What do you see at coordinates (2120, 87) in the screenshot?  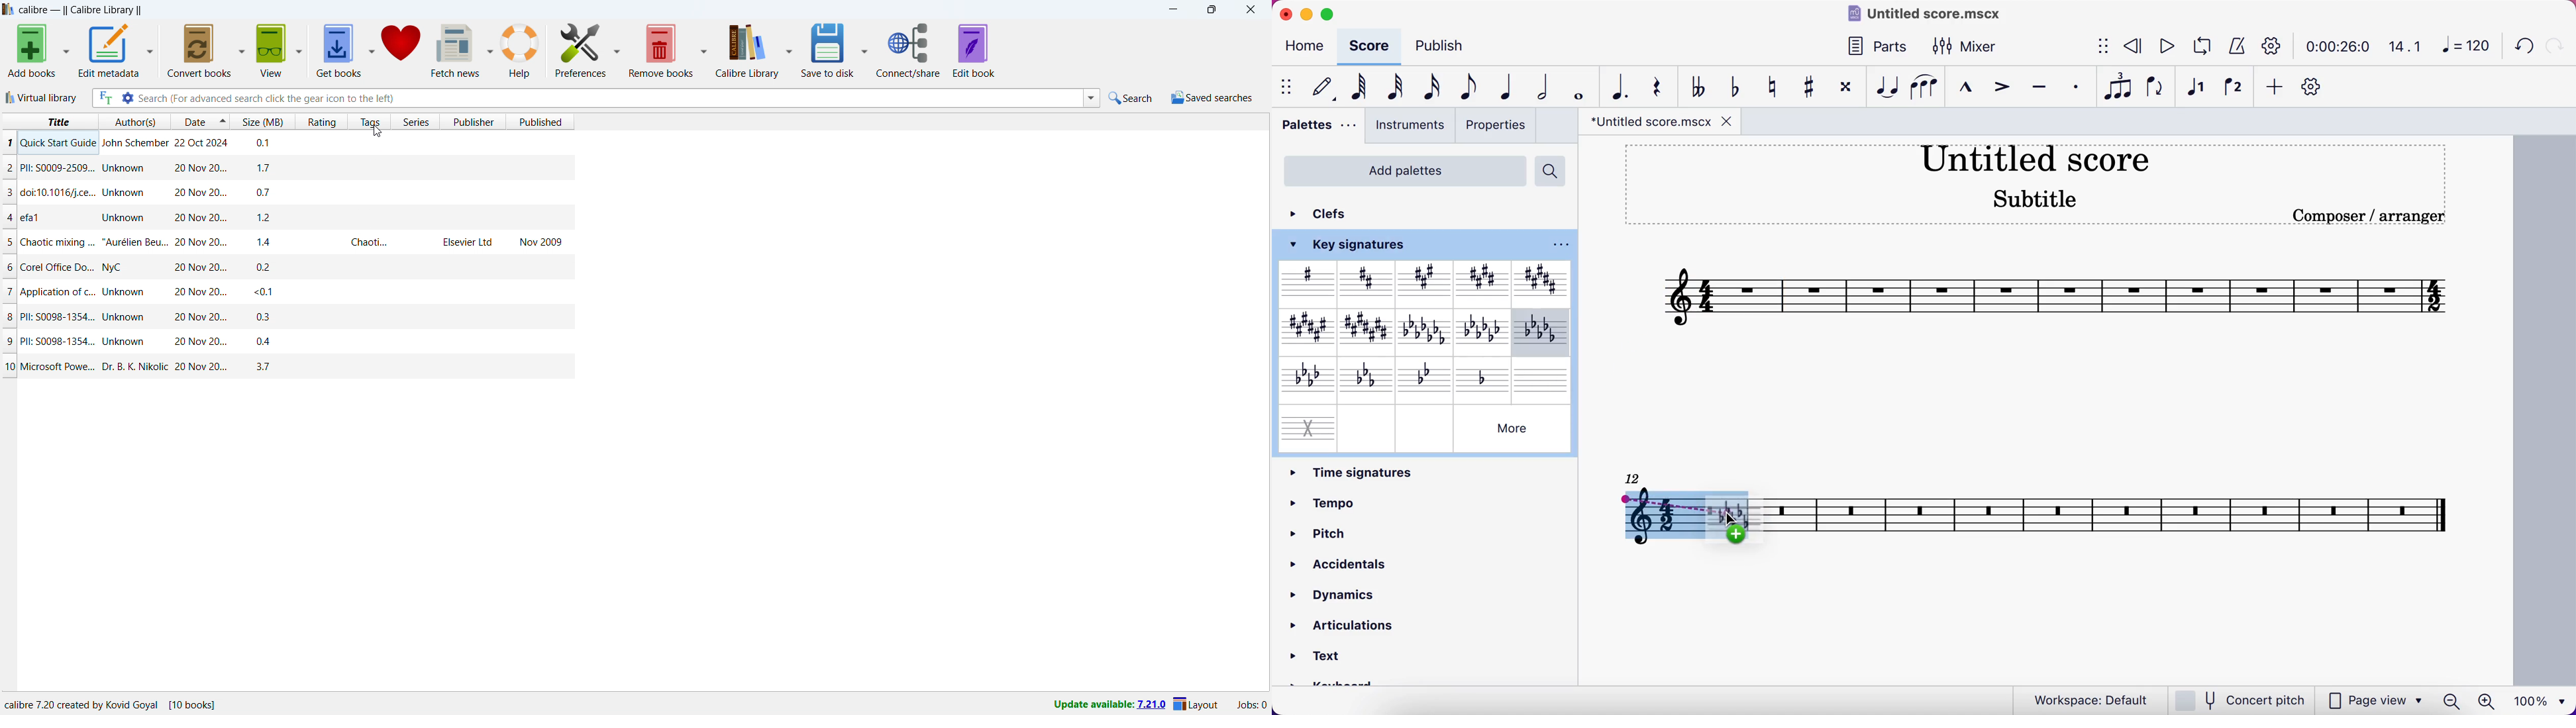 I see `tuplet` at bounding box center [2120, 87].